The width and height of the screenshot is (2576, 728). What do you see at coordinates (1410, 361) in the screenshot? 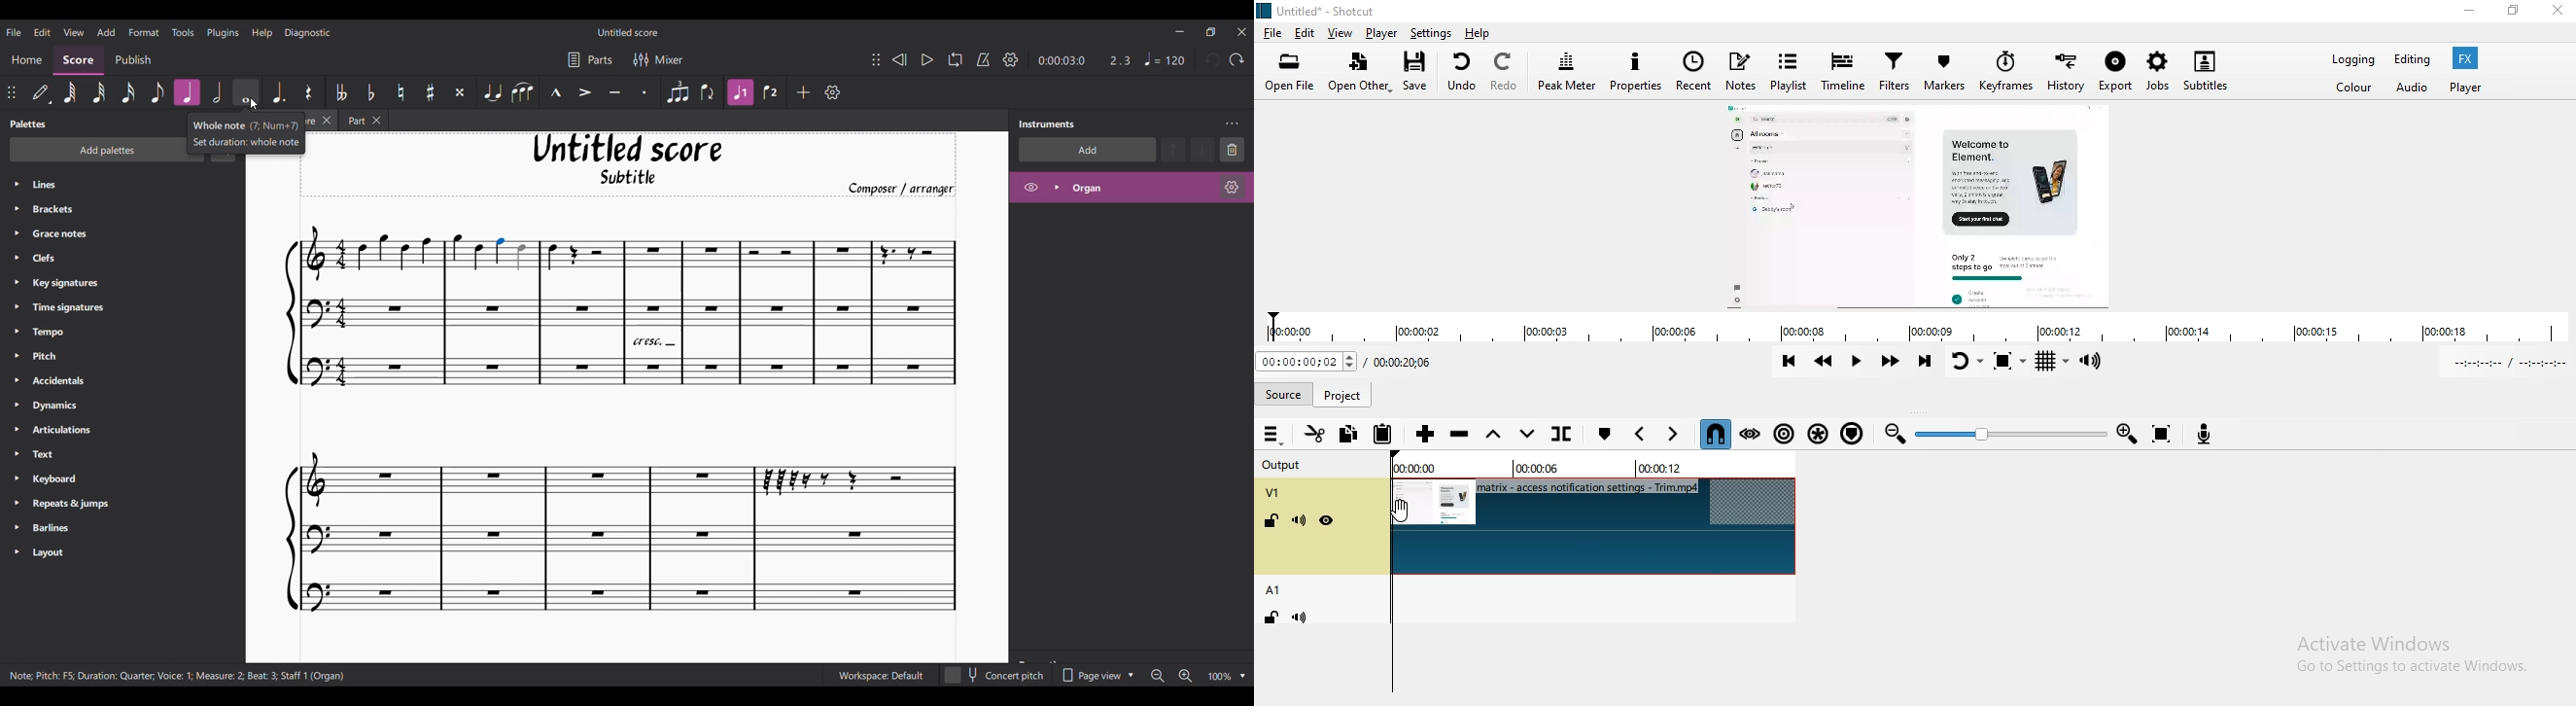
I see `Total duration` at bounding box center [1410, 361].